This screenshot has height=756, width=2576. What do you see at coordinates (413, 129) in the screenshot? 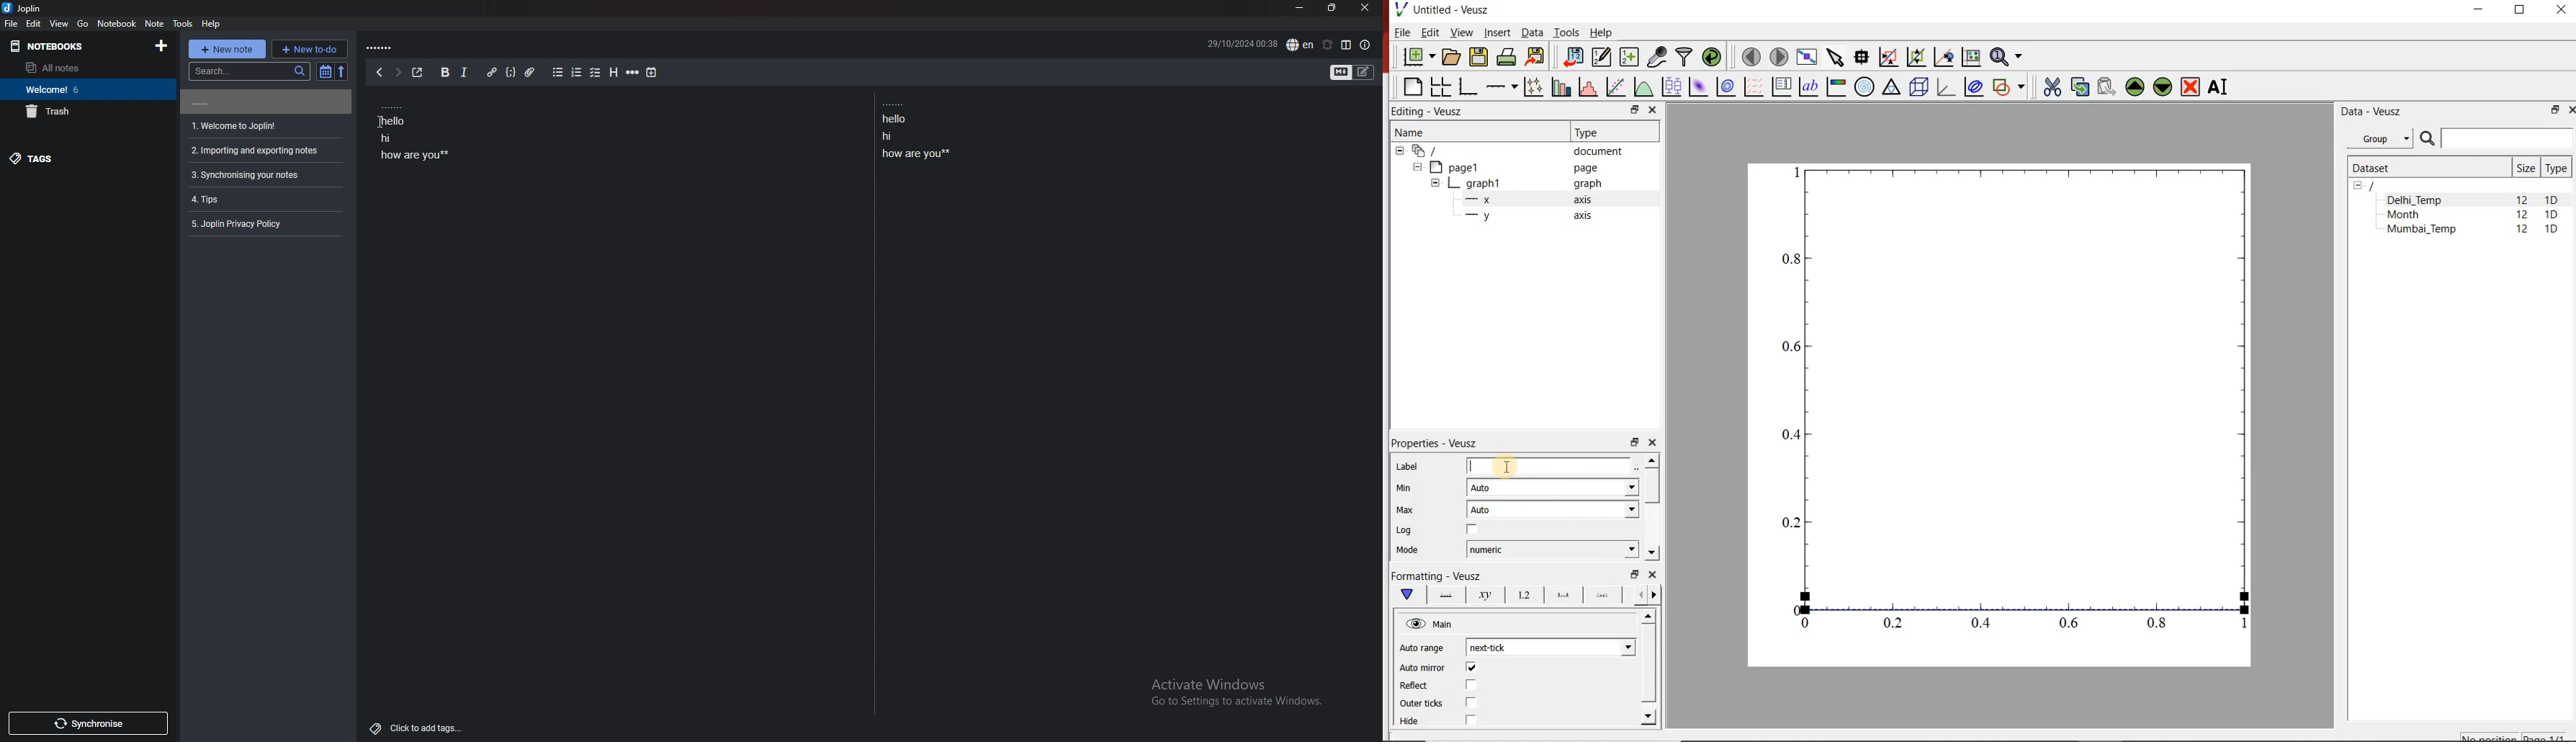
I see `note text` at bounding box center [413, 129].